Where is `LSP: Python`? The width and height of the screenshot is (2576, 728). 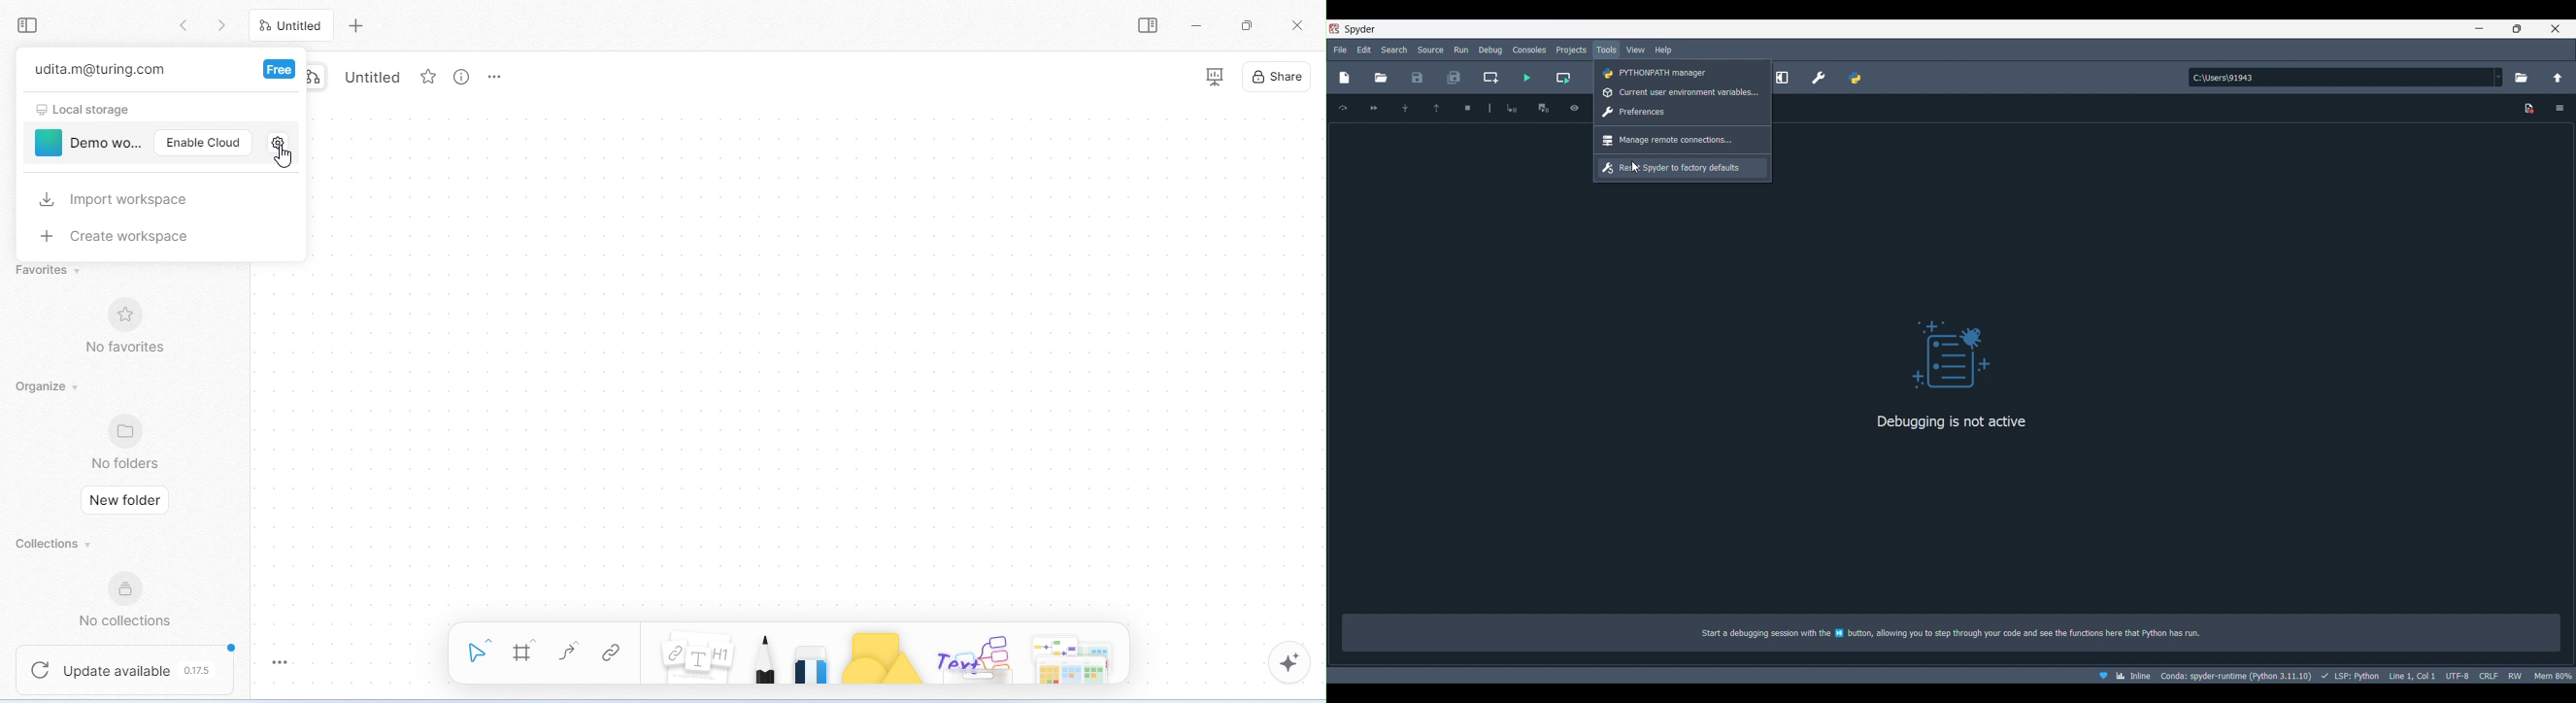 LSP: Python is located at coordinates (2348, 676).